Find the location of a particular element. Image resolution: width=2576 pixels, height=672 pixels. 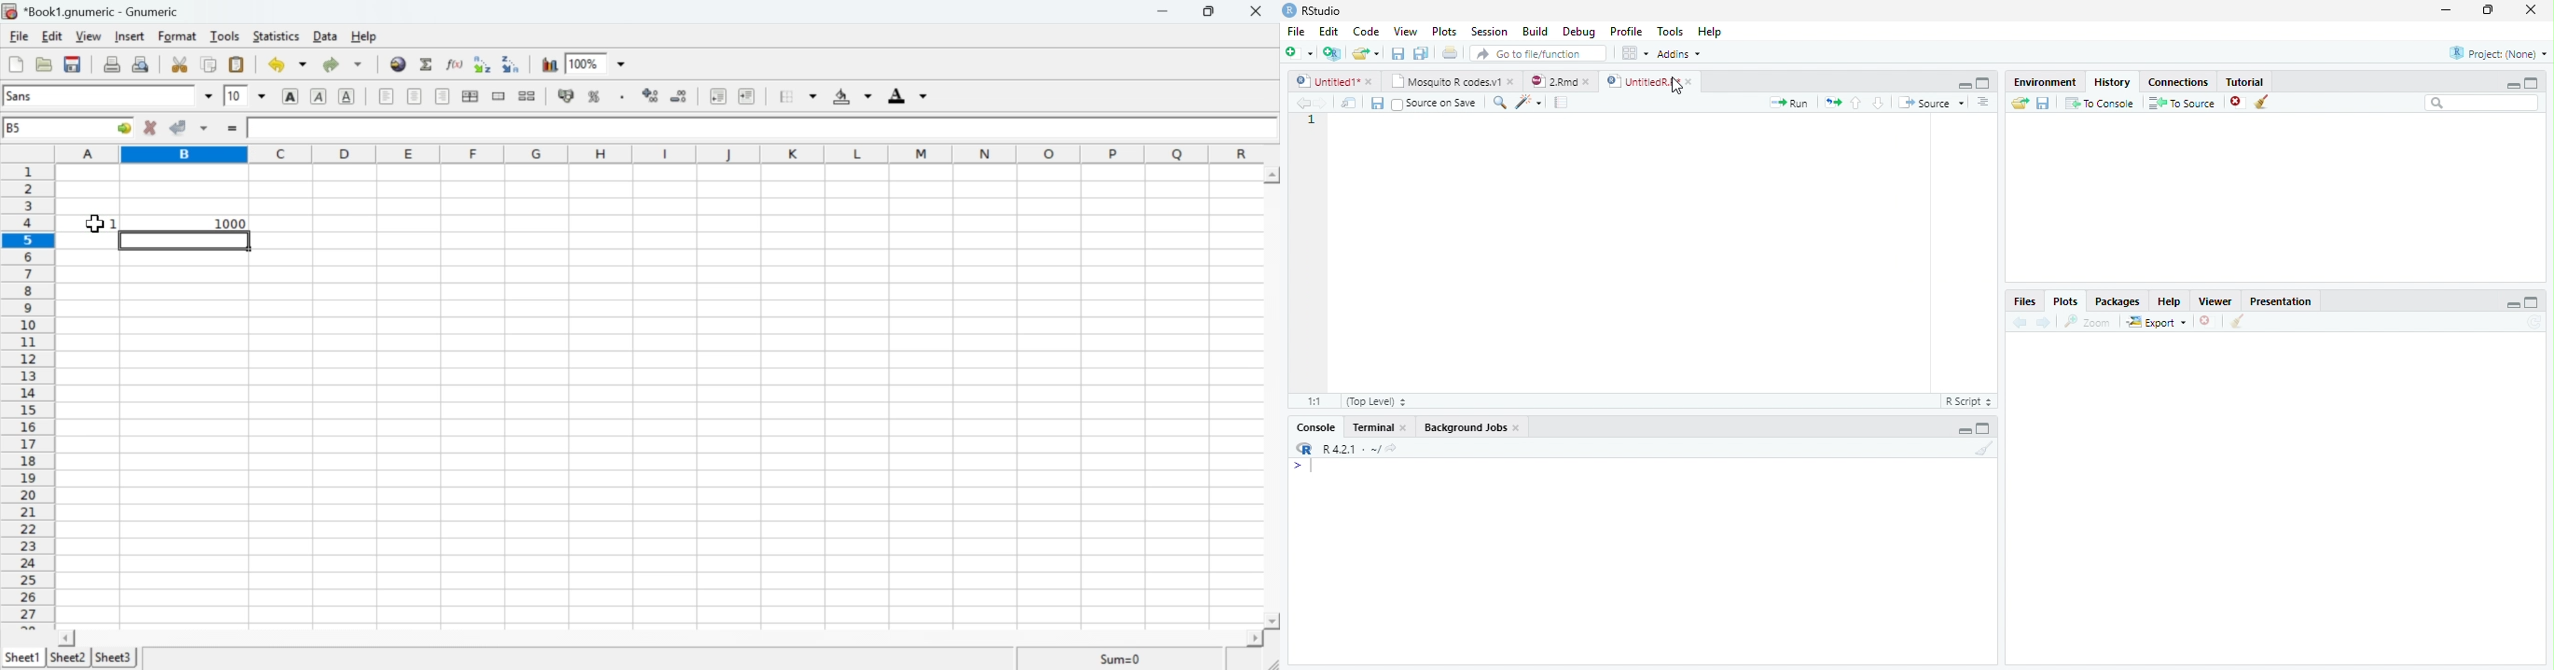

Underline is located at coordinates (350, 97).